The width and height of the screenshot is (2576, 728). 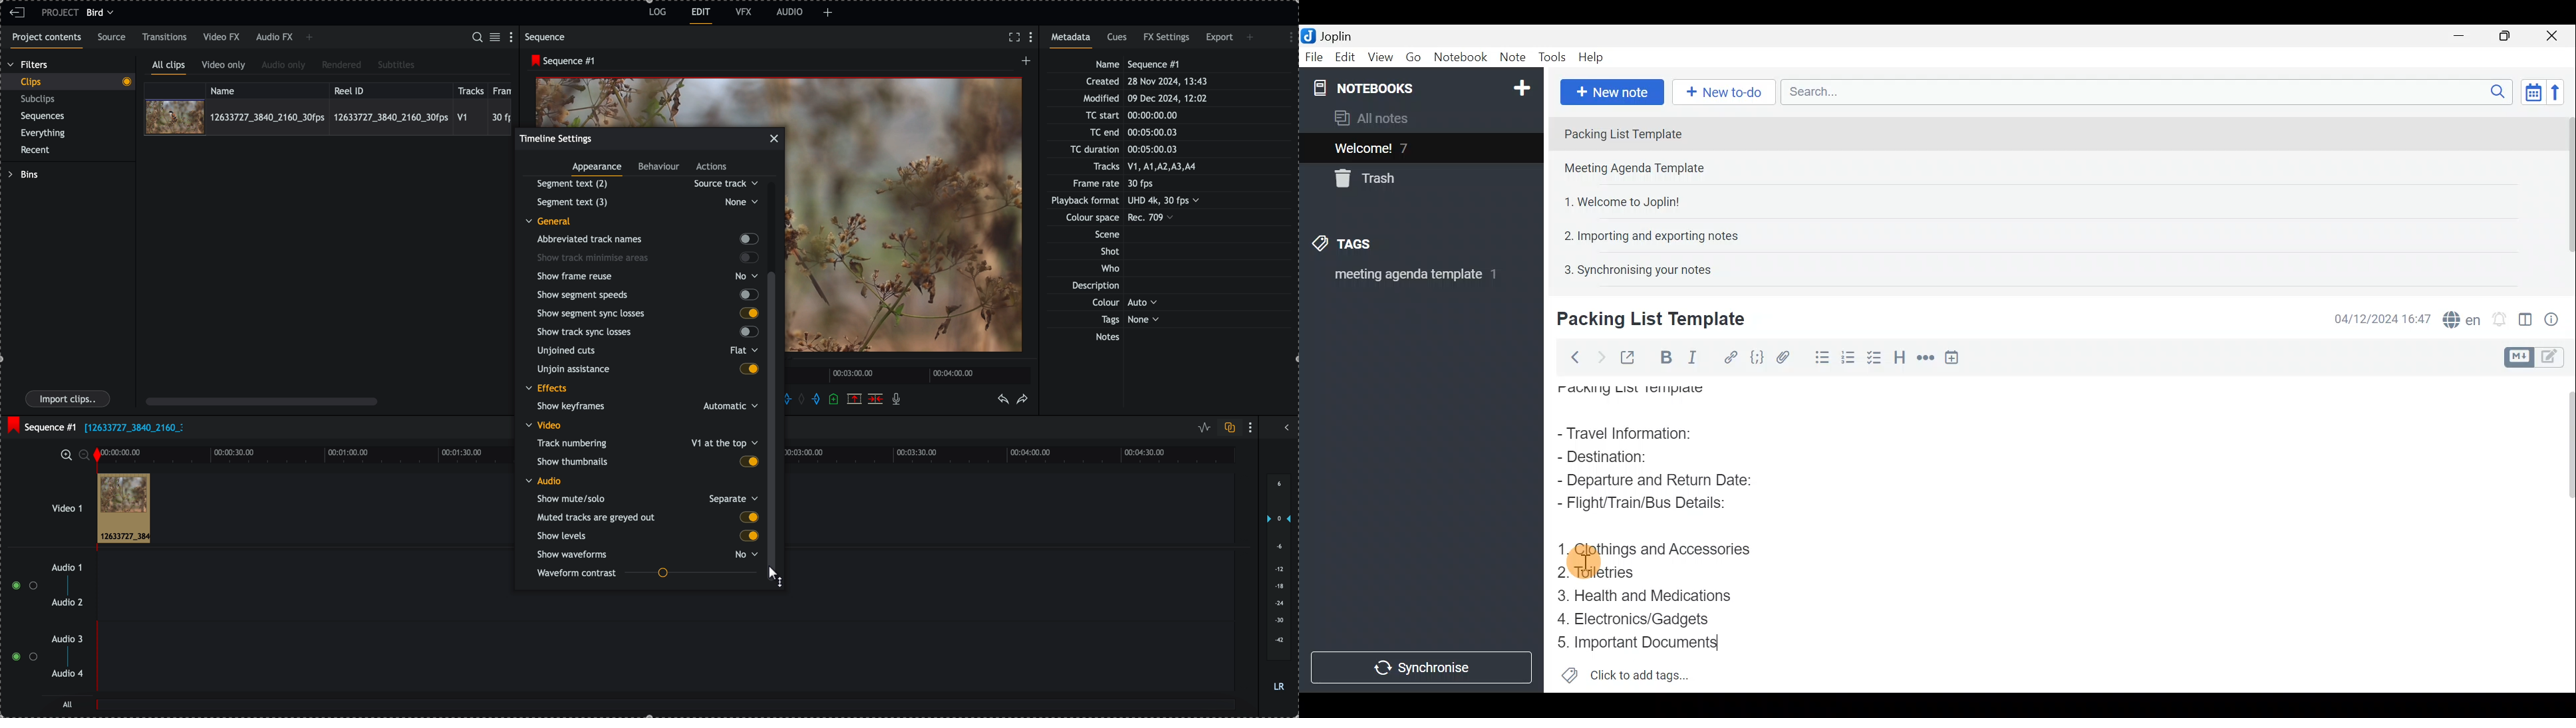 I want to click on Note 5, so click(x=1632, y=268).